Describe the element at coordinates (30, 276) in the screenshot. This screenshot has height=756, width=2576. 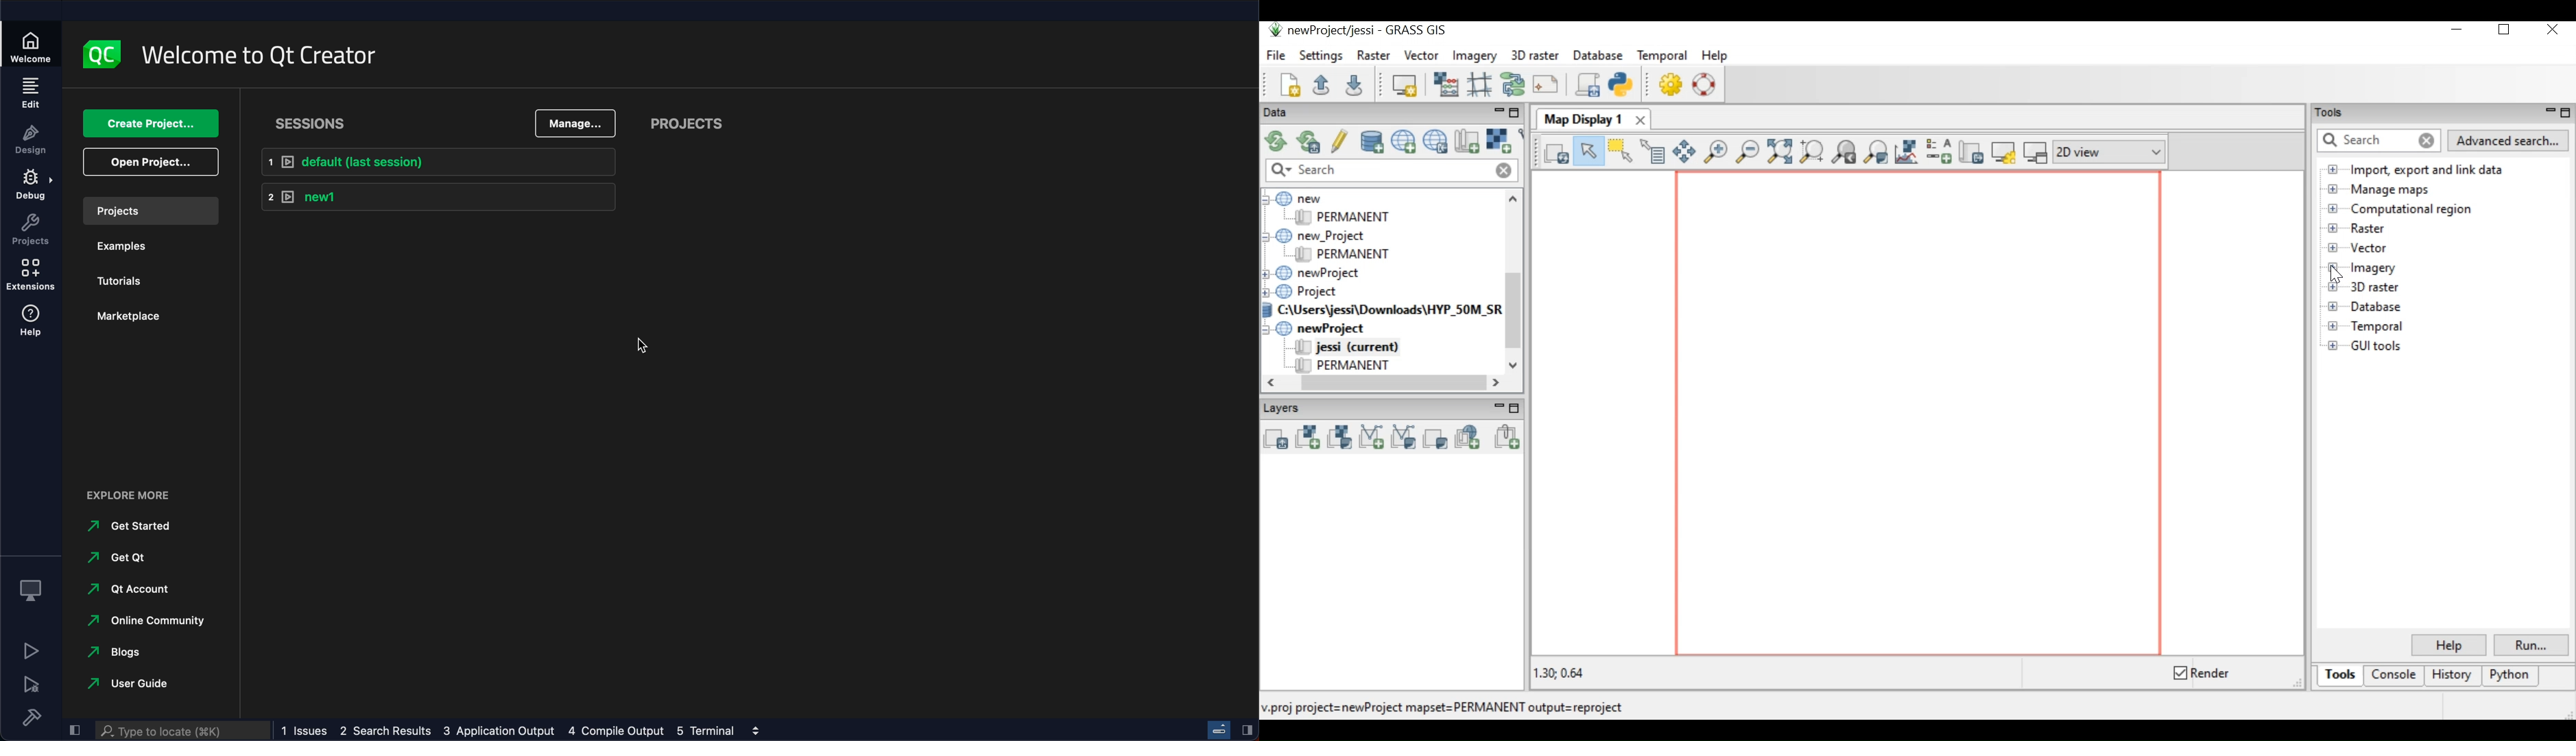
I see `extension` at that location.